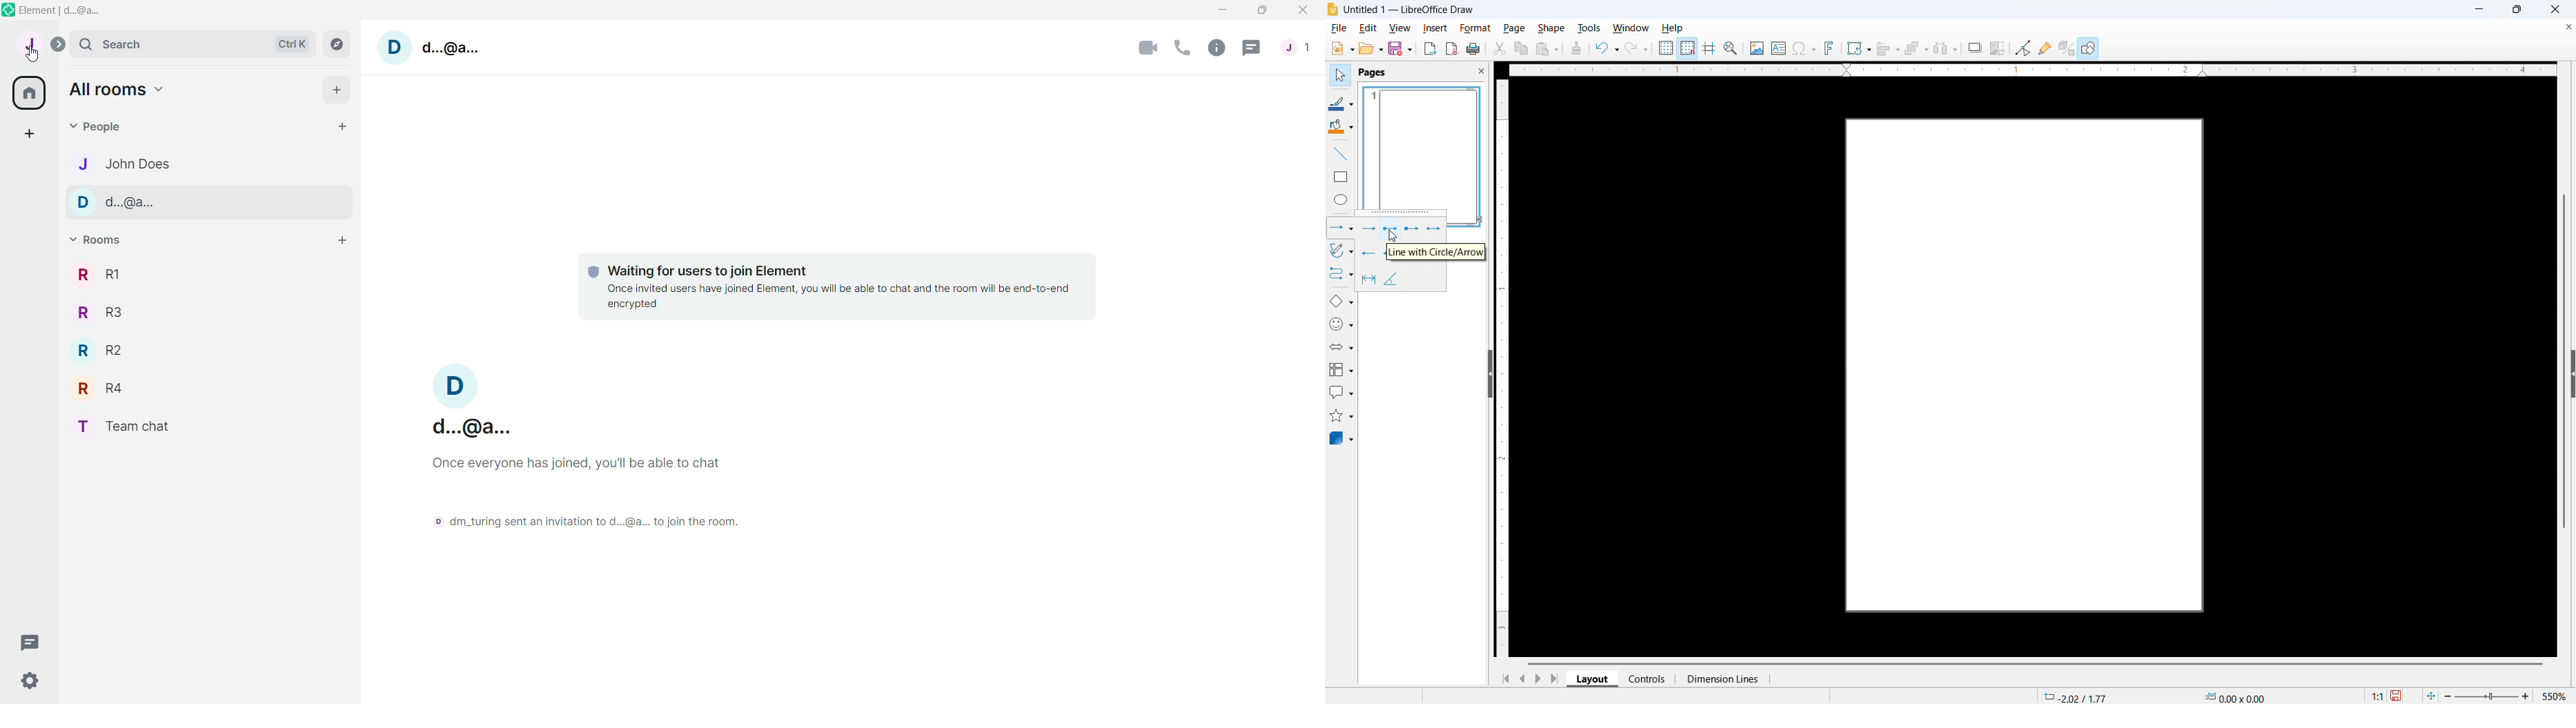  I want to click on voice call, so click(1183, 48).